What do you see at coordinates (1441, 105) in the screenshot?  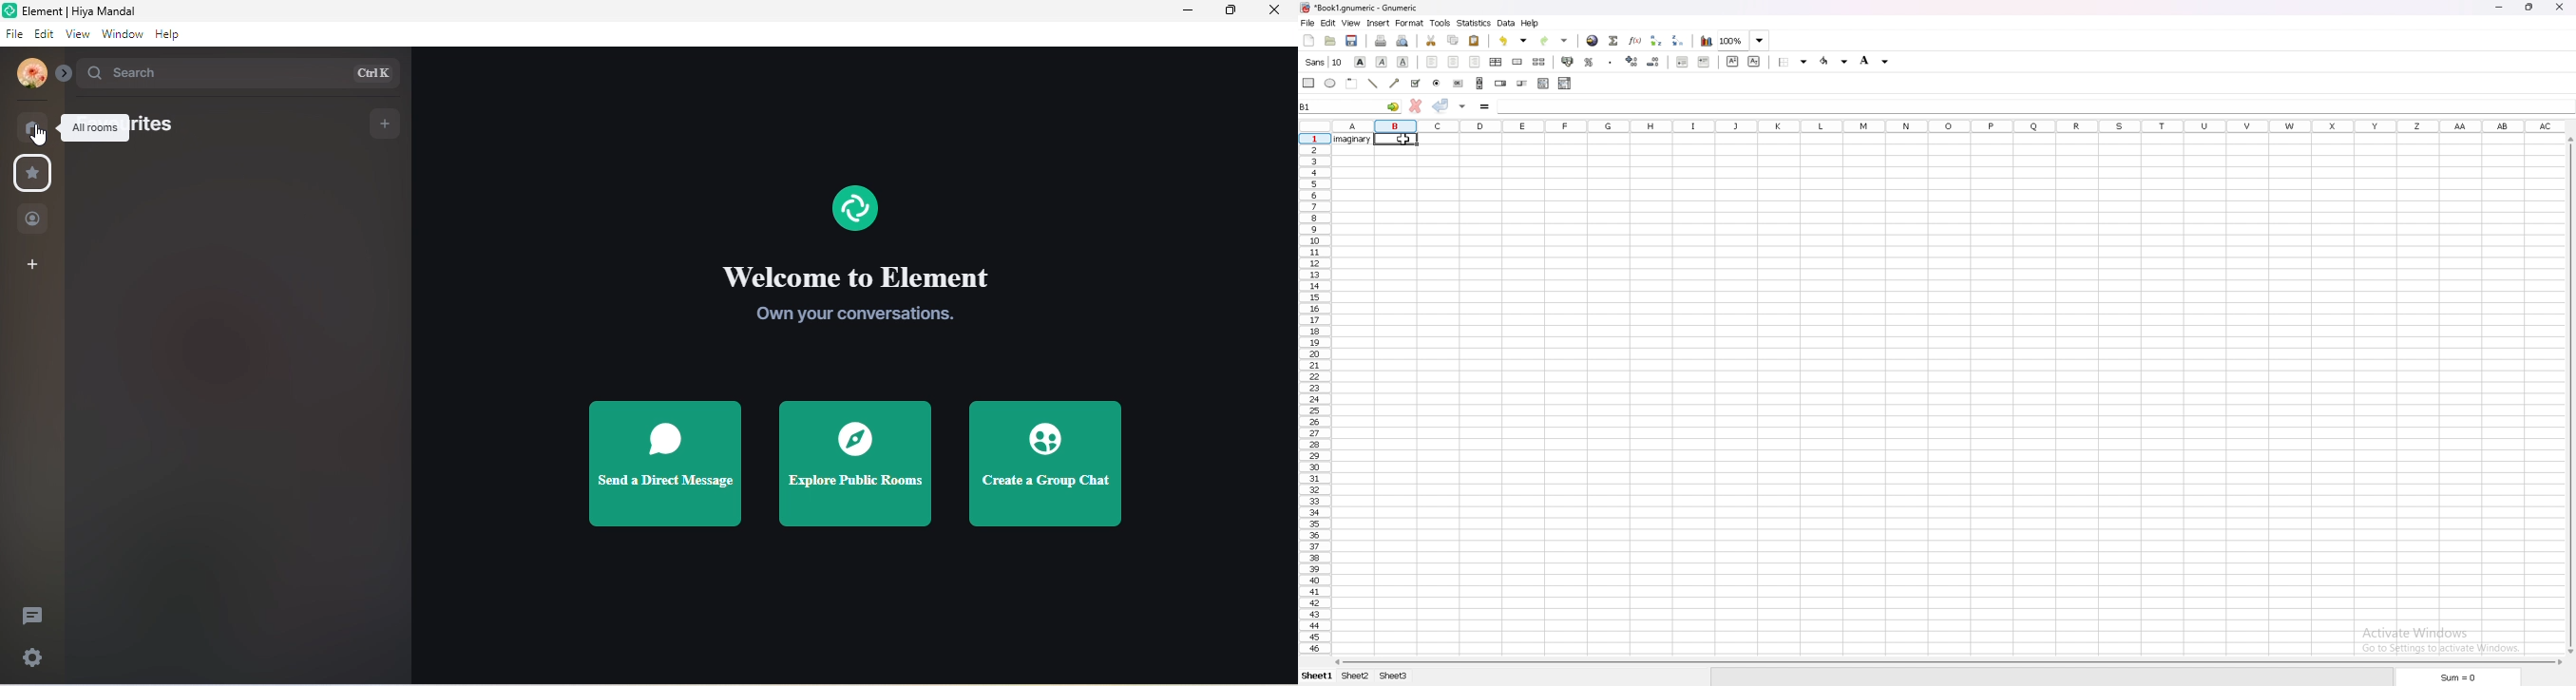 I see `accept changes` at bounding box center [1441, 105].